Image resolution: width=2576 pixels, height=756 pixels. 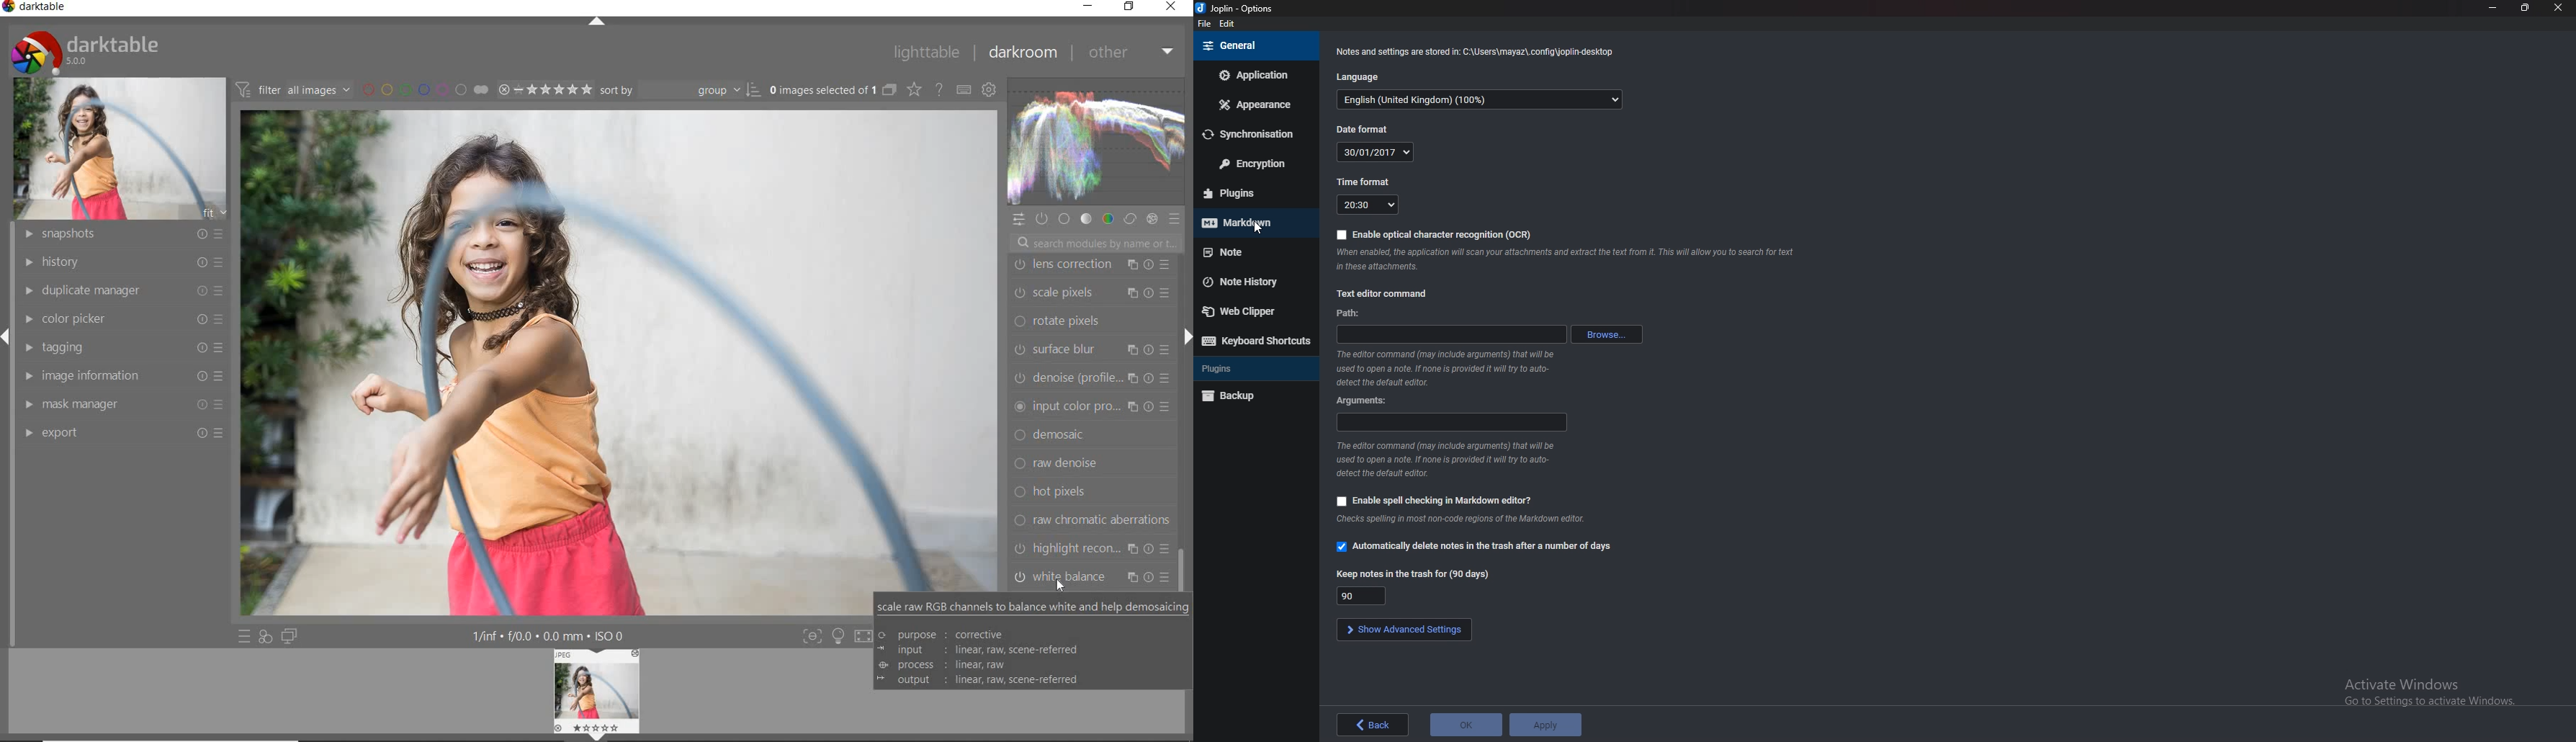 I want to click on Time format, so click(x=1369, y=205).